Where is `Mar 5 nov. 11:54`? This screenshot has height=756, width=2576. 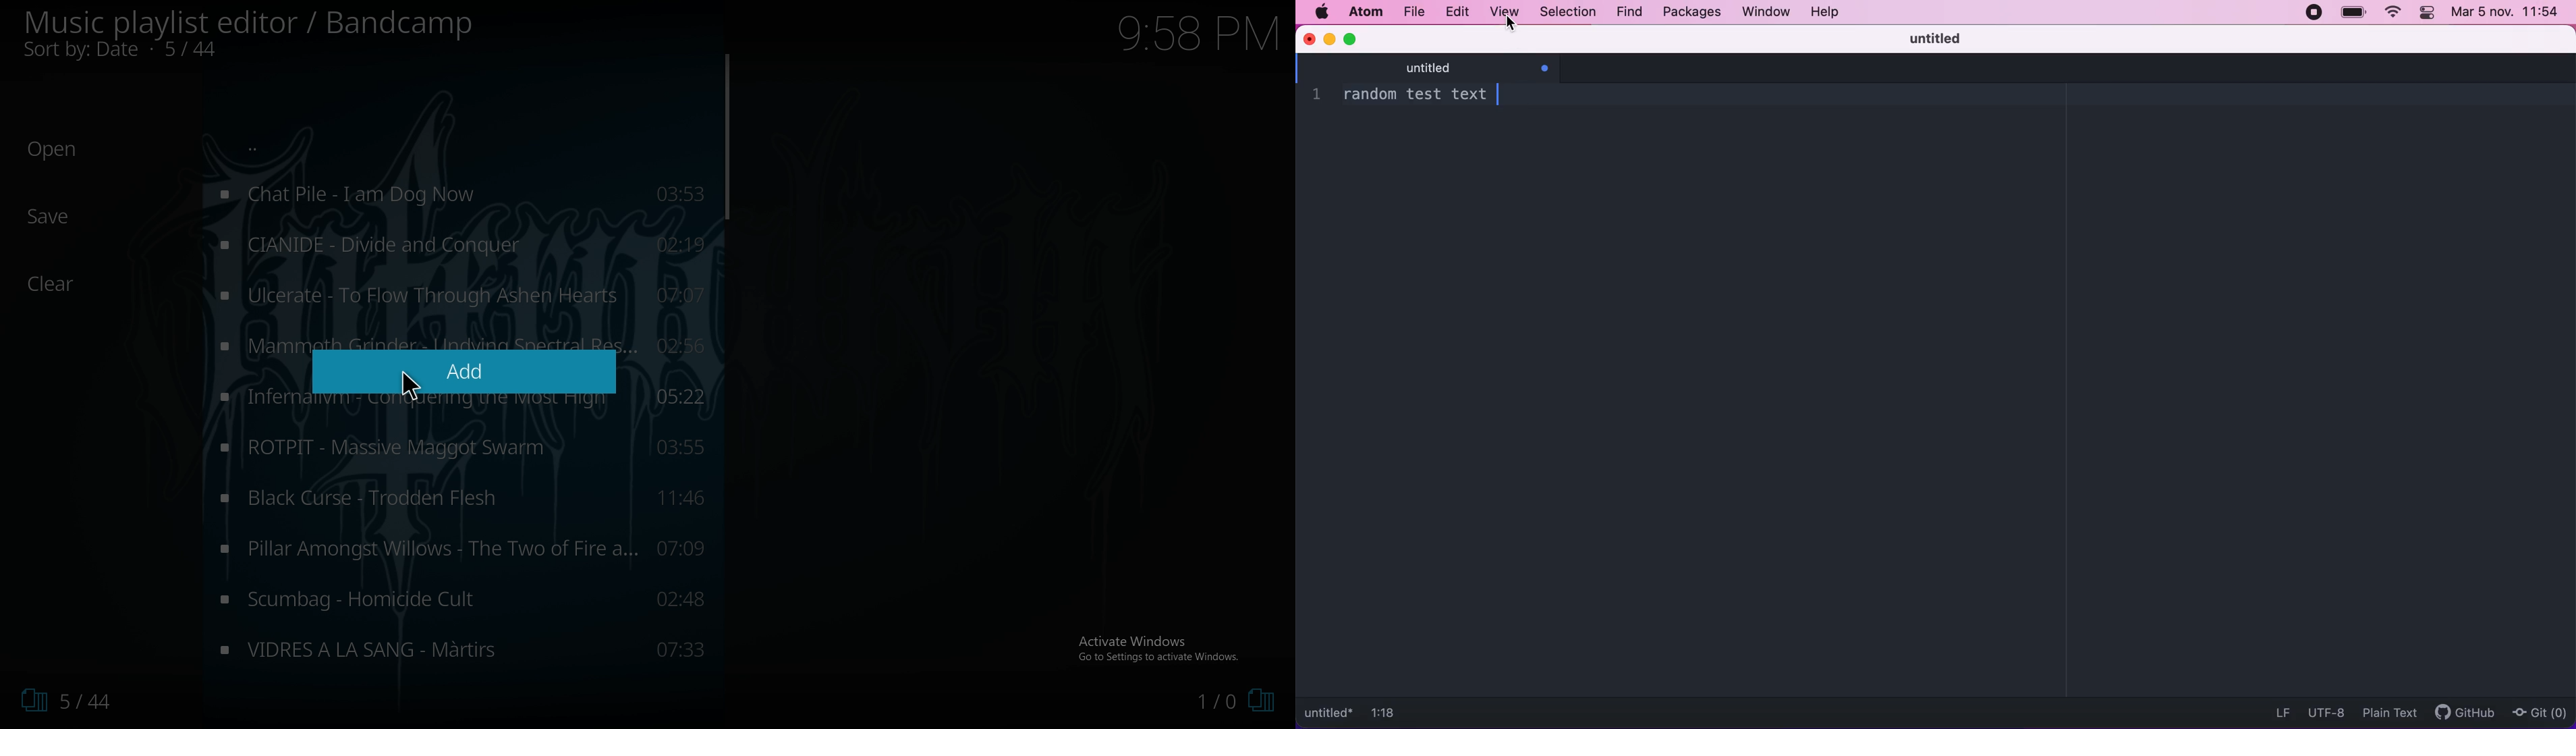
Mar 5 nov. 11:54 is located at coordinates (2507, 13).